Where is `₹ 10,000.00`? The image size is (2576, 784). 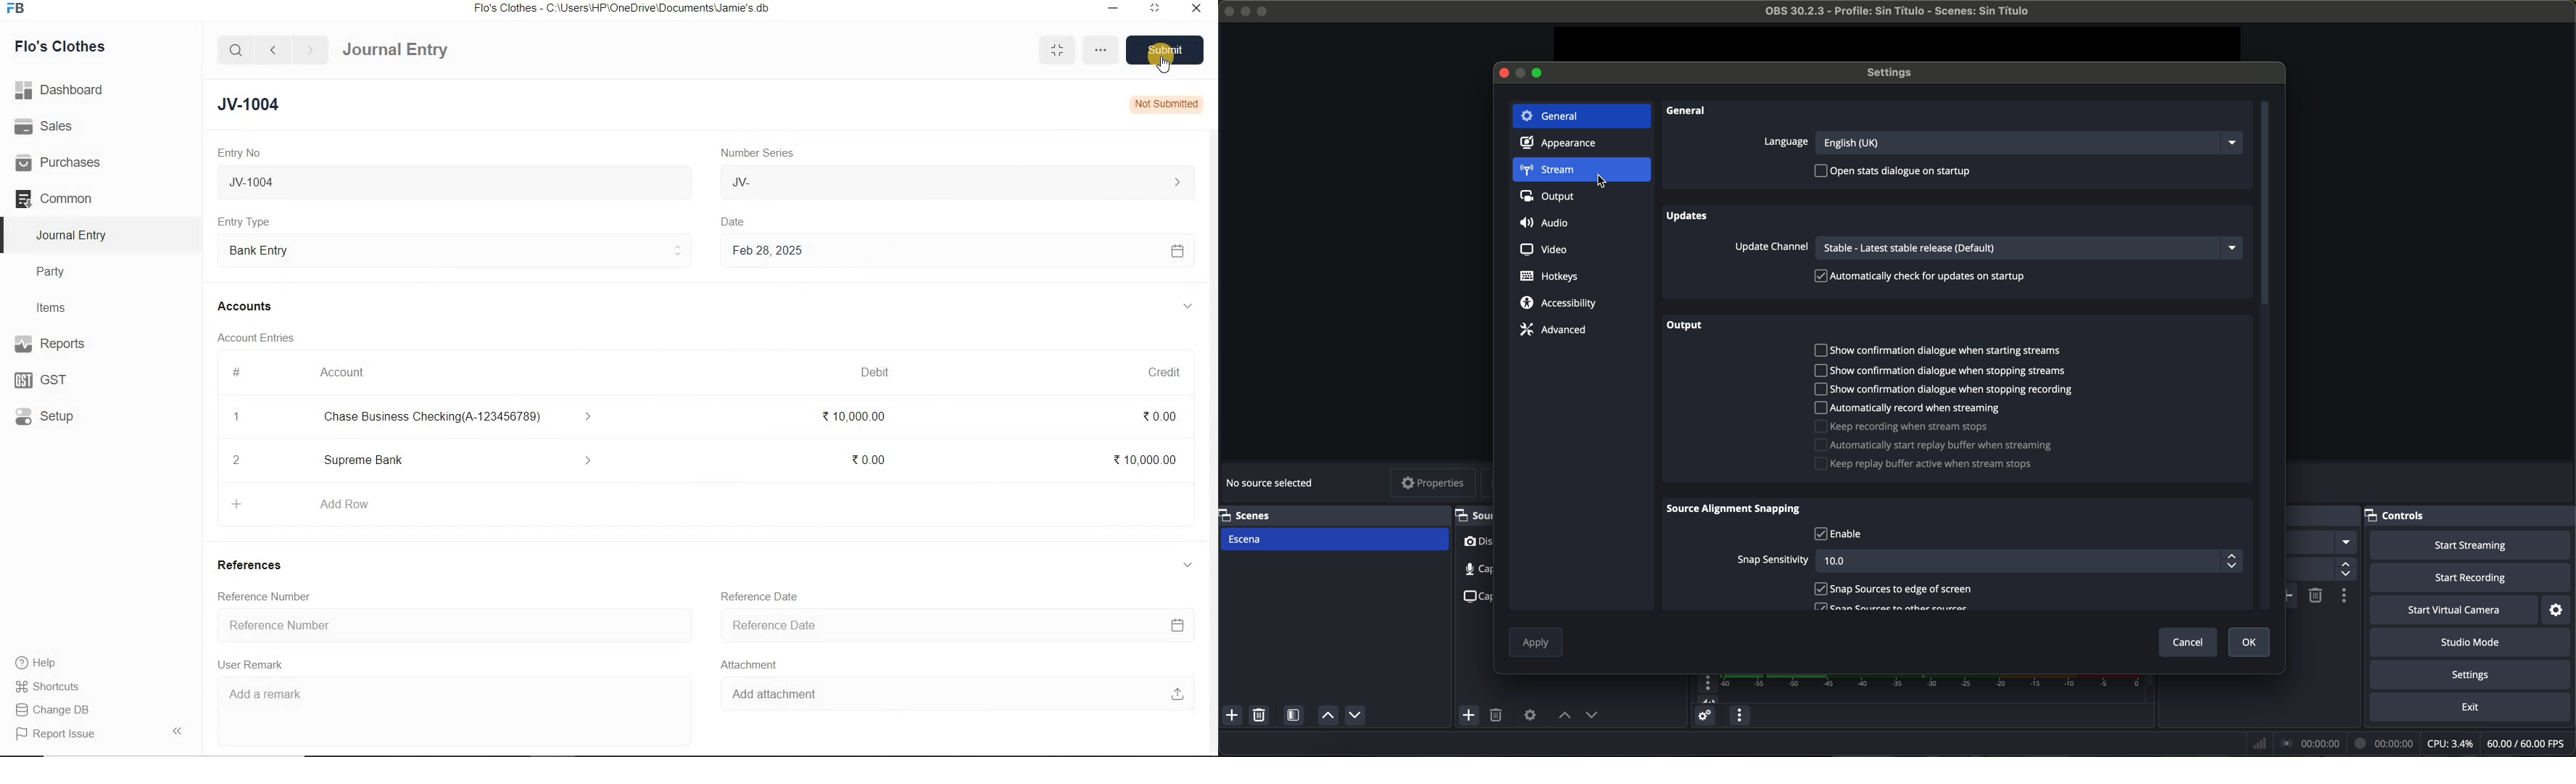
₹ 10,000.00 is located at coordinates (855, 420).